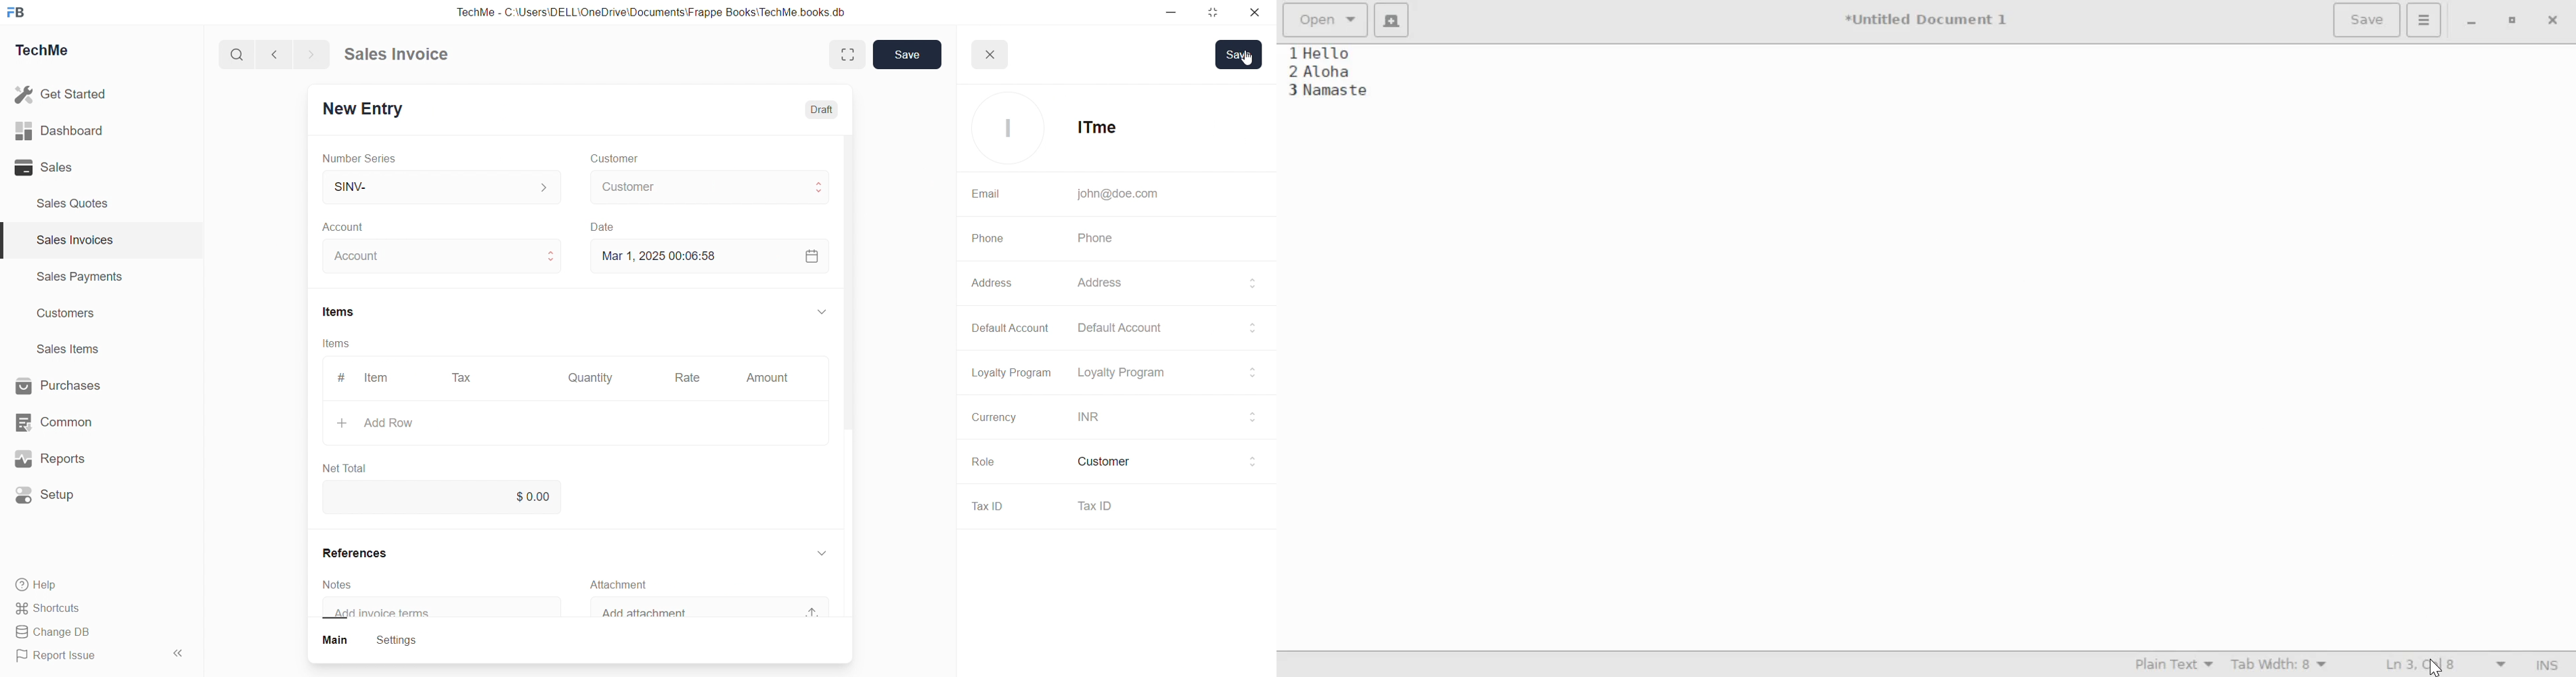  What do you see at coordinates (590, 374) in the screenshot?
I see `Quantity` at bounding box center [590, 374].